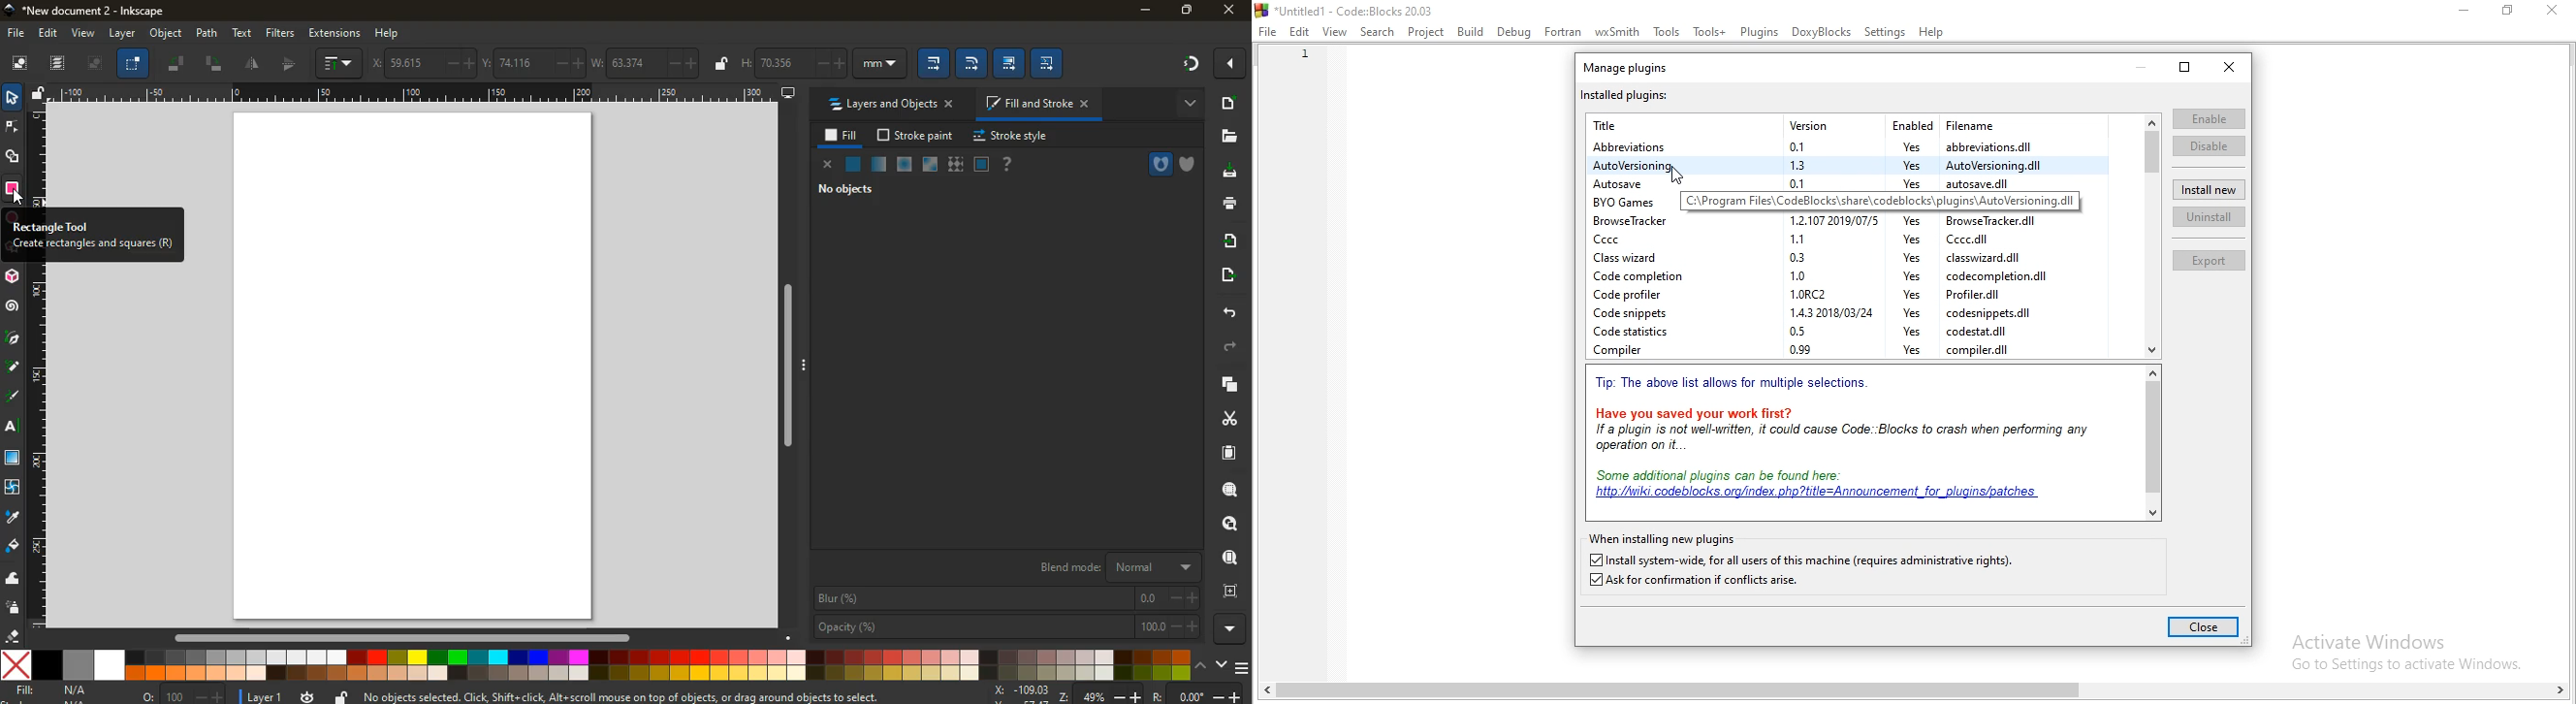  I want to click on d, so click(14, 367).